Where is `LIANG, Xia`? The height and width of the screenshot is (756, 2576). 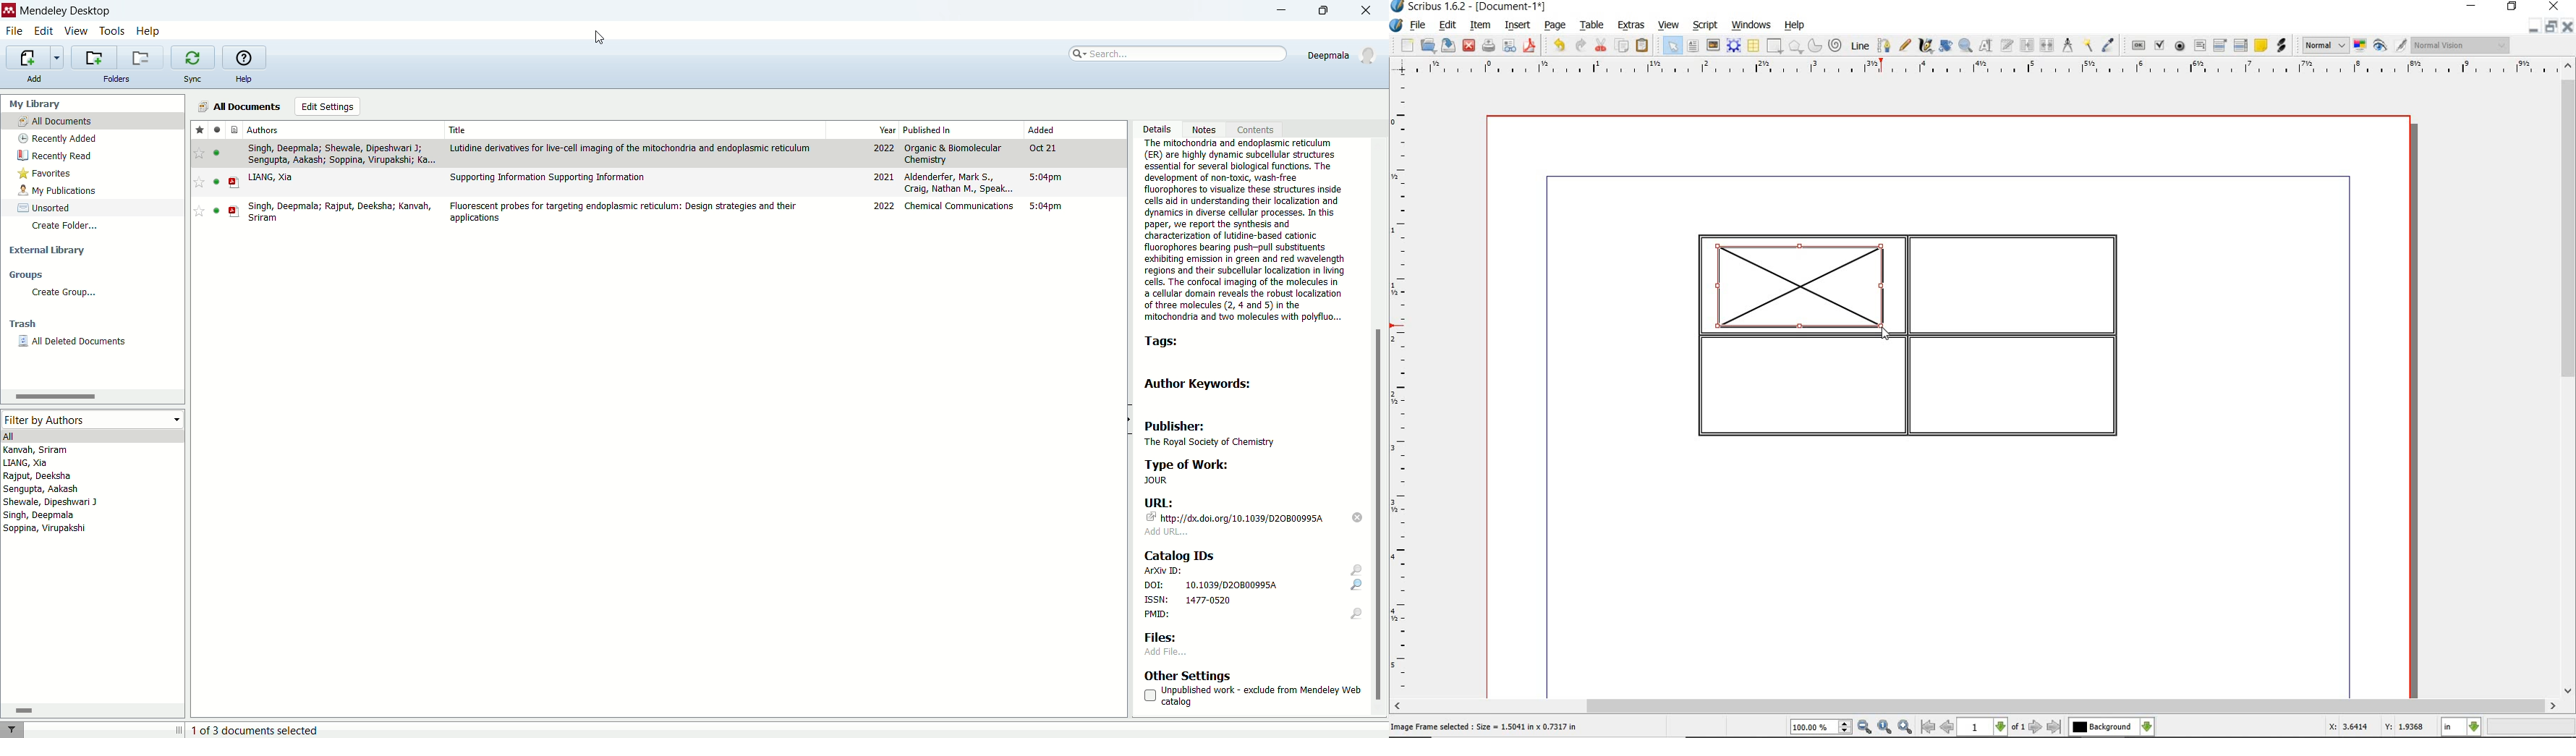 LIANG, Xia is located at coordinates (271, 177).